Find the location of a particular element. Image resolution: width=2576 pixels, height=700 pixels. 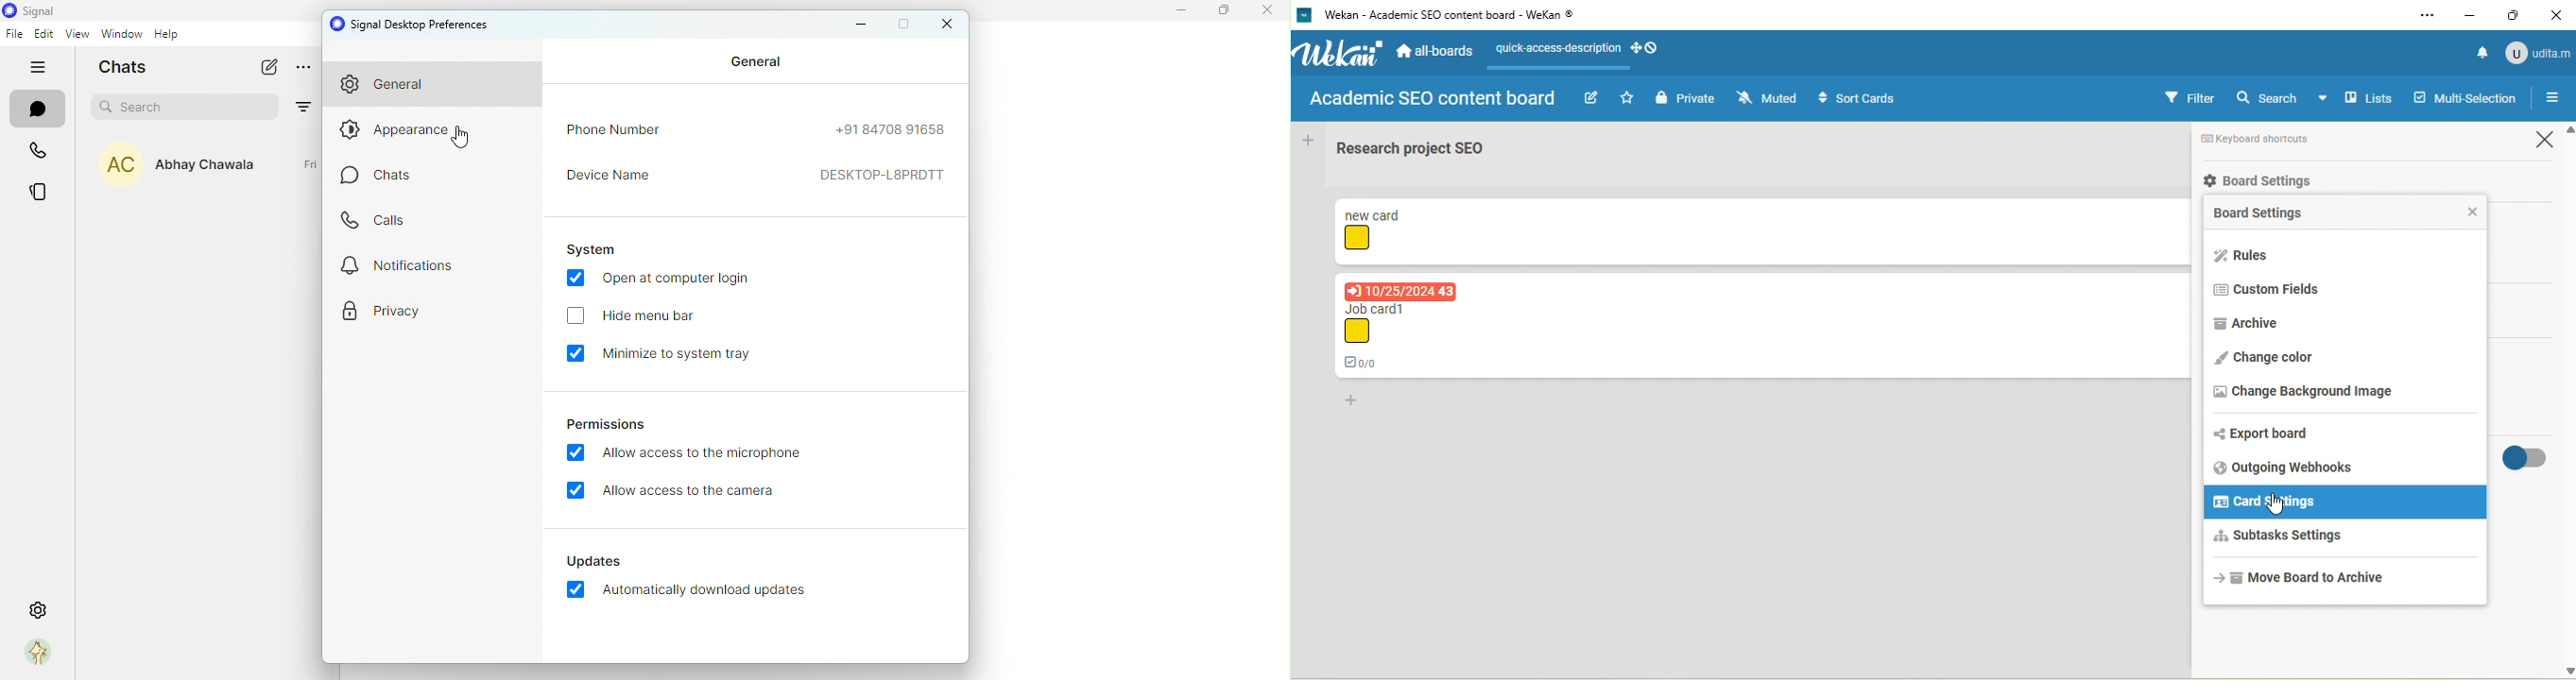

close is located at coordinates (2559, 14).